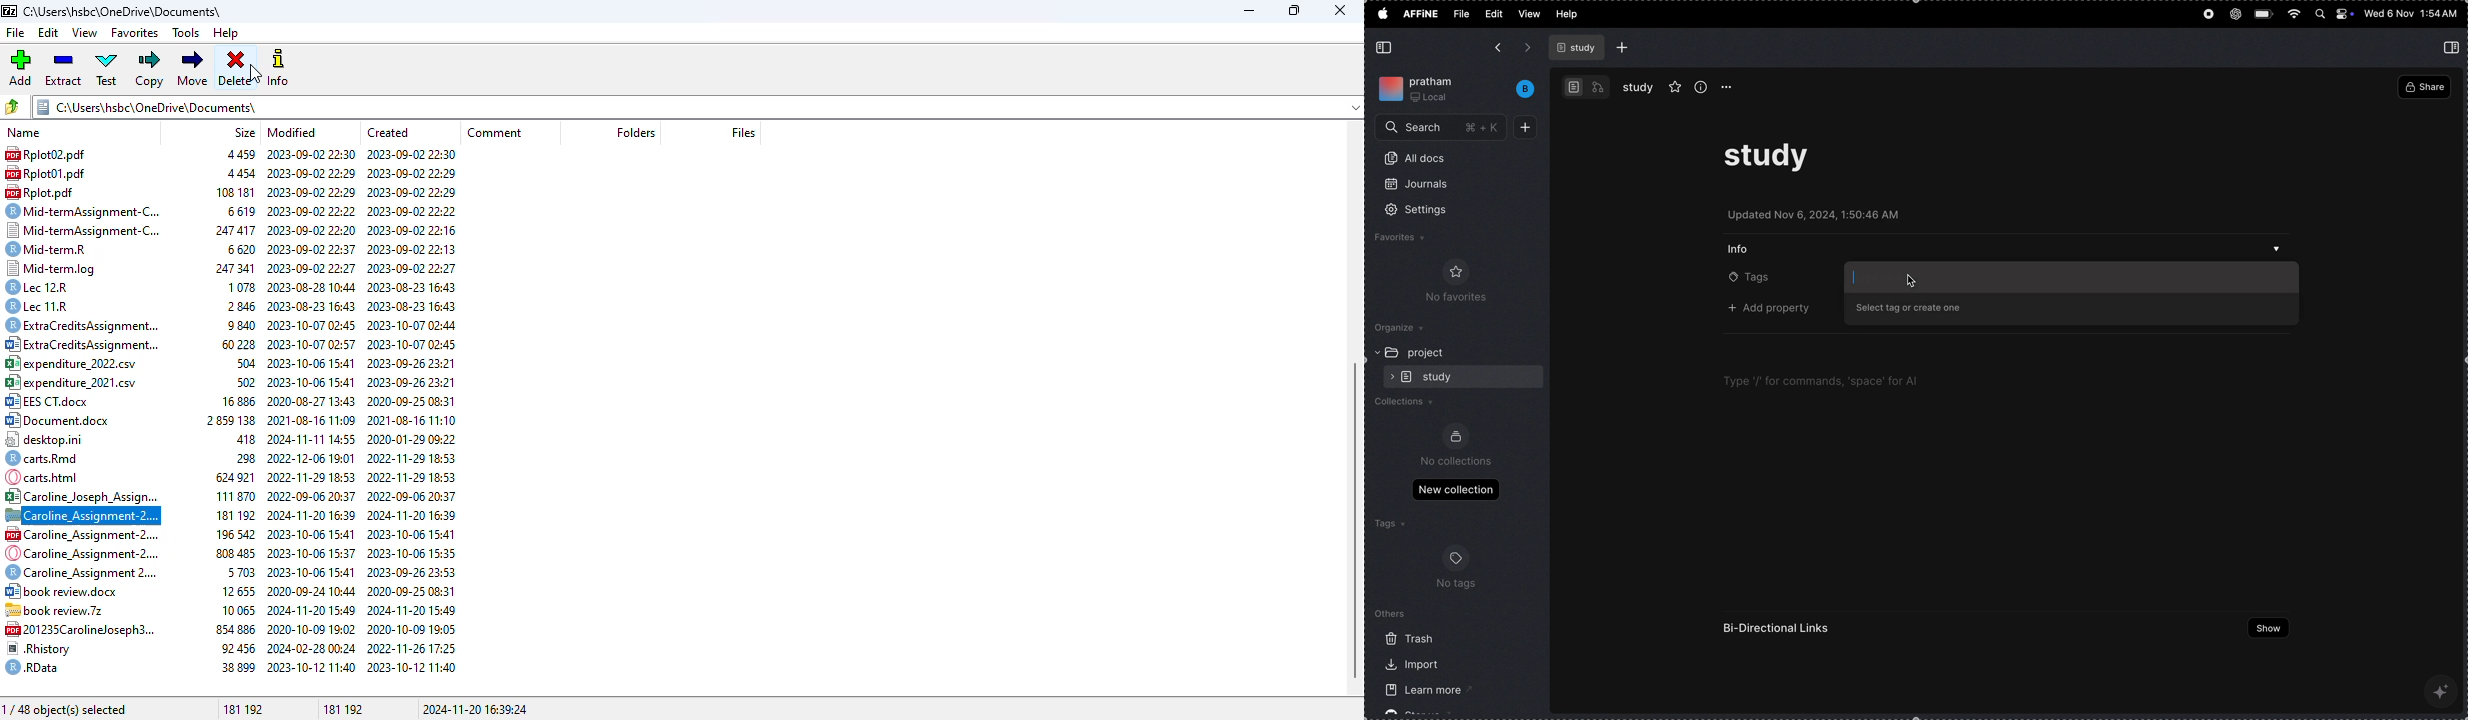  What do you see at coordinates (106, 68) in the screenshot?
I see `test` at bounding box center [106, 68].